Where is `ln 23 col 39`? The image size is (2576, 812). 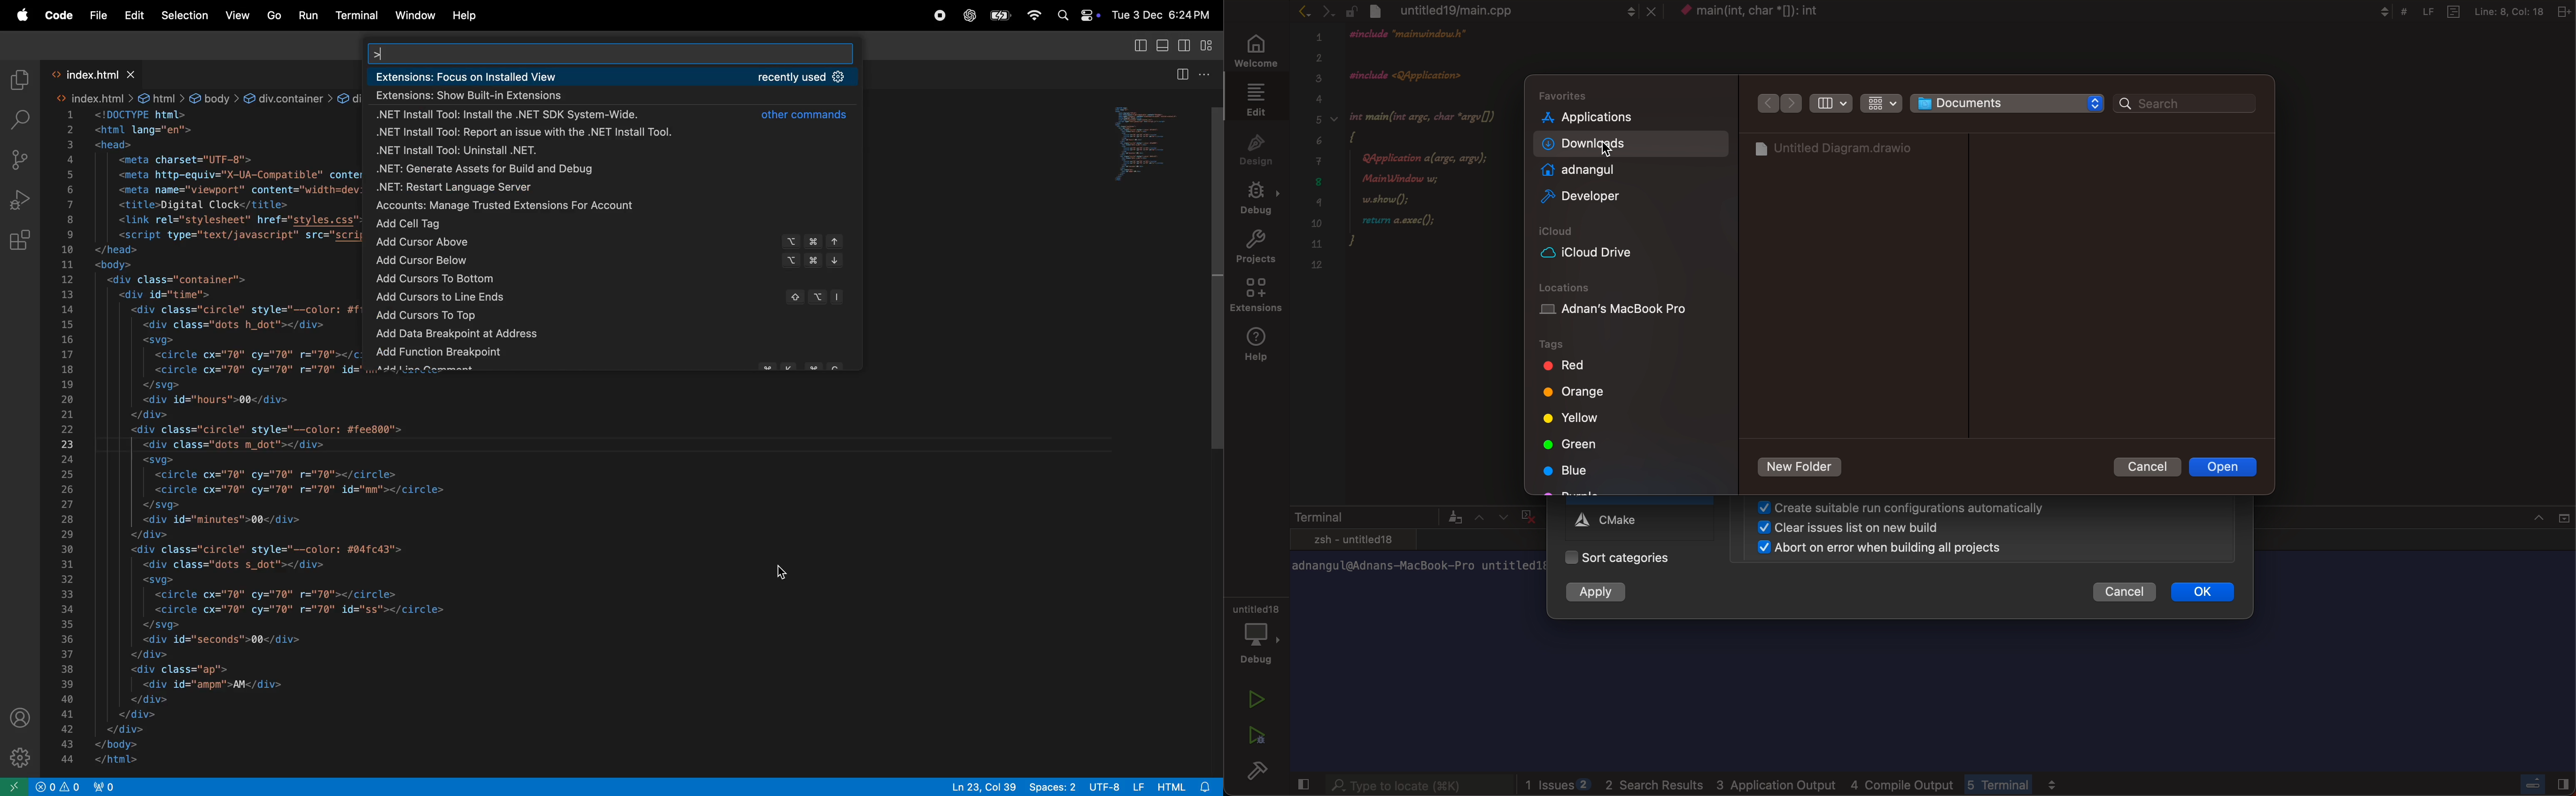
ln 23 col 39 is located at coordinates (983, 786).